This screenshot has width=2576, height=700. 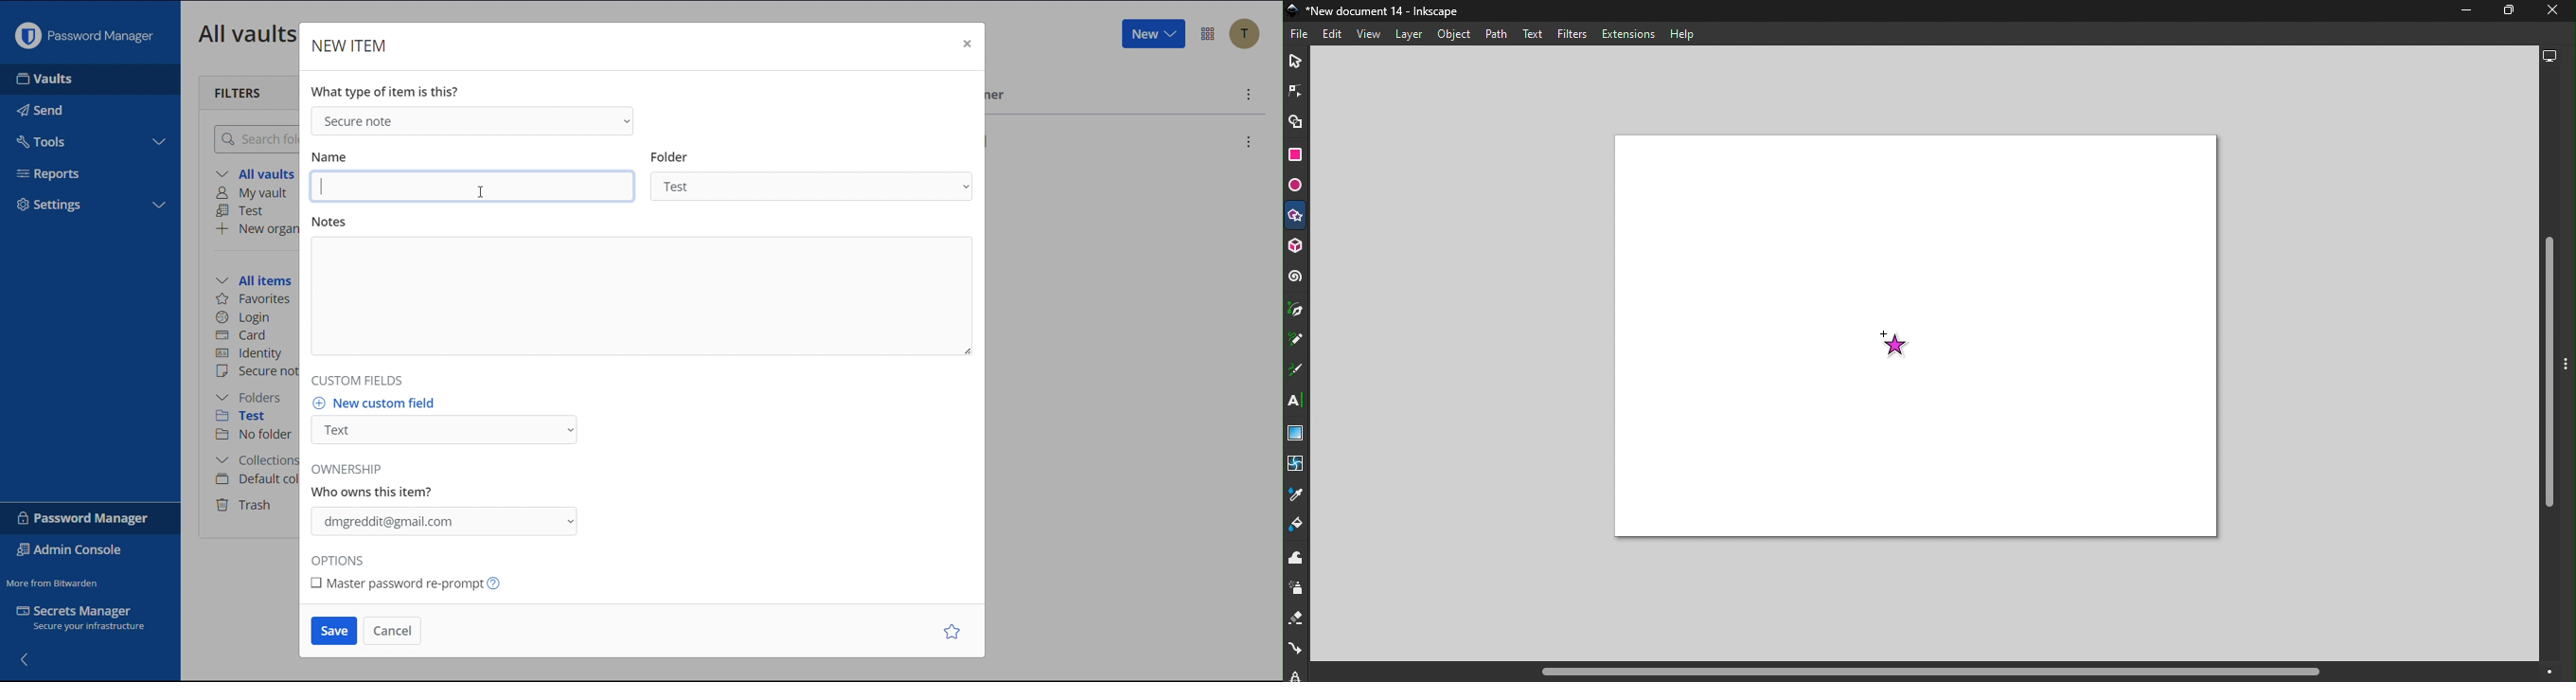 What do you see at coordinates (1295, 156) in the screenshot?
I see `Rectangle tool` at bounding box center [1295, 156].